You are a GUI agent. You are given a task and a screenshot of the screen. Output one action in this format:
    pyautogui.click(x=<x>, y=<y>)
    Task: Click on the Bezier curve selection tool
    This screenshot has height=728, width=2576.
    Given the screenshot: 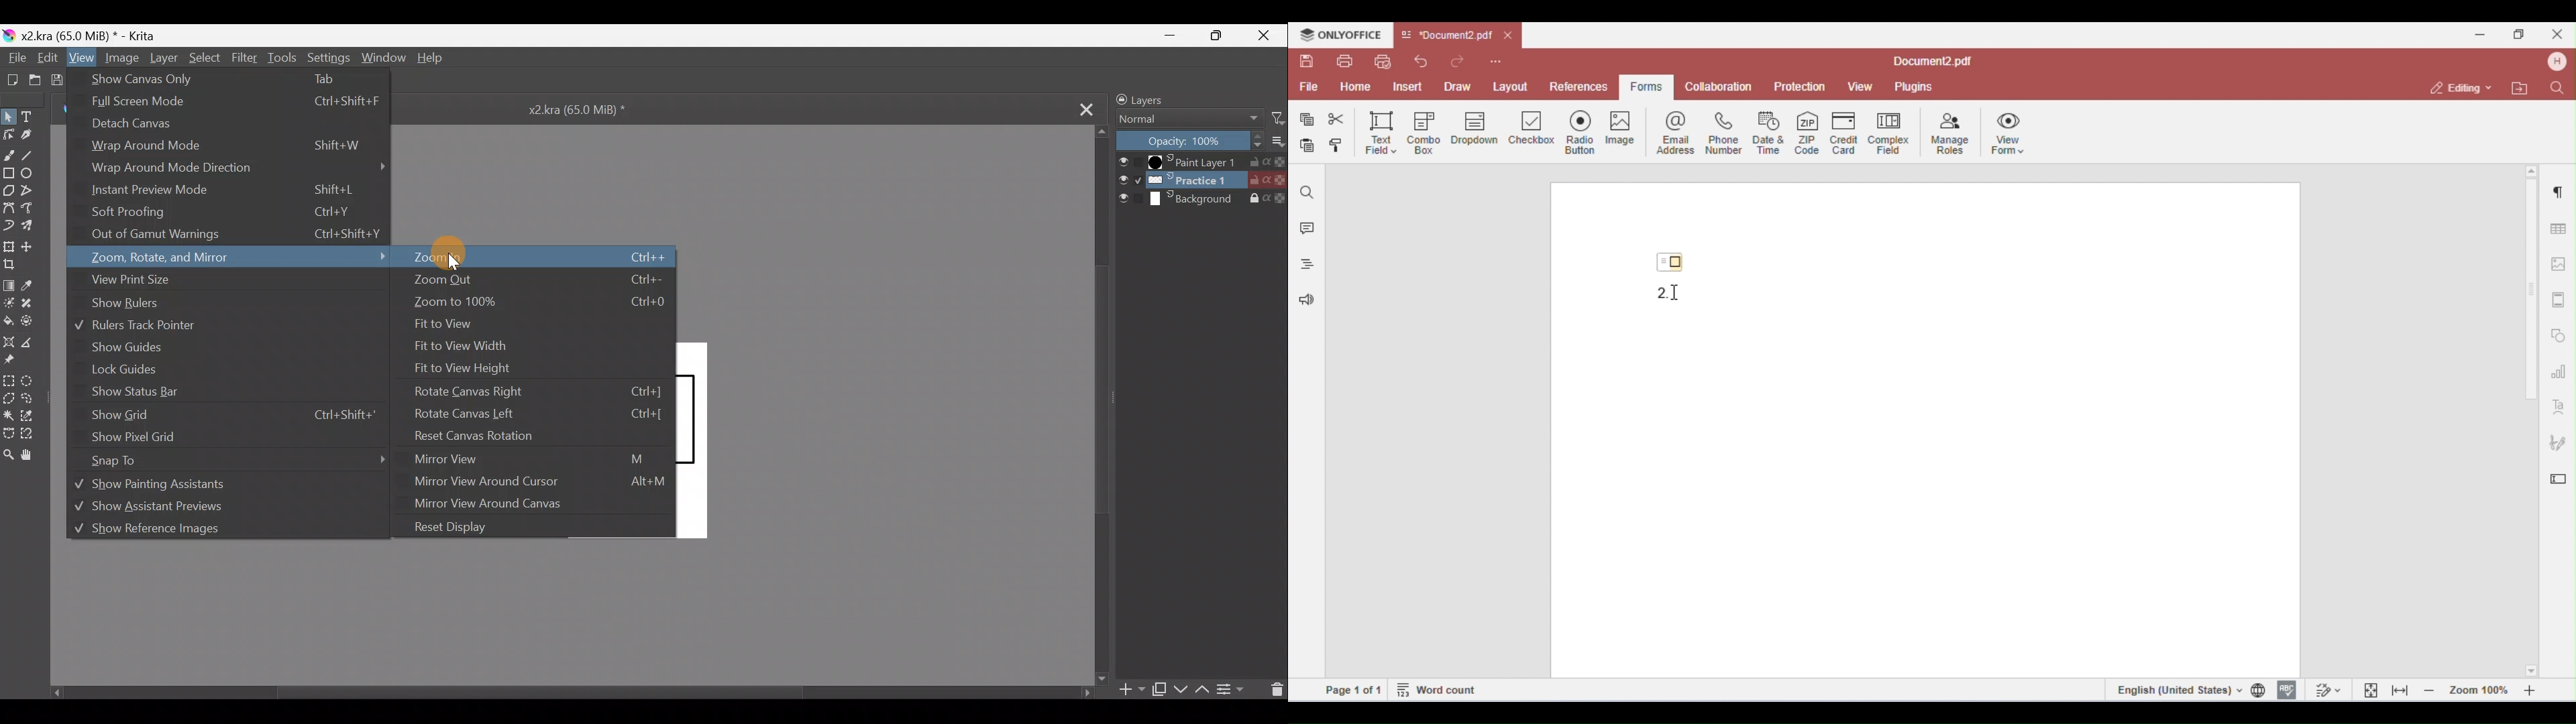 What is the action you would take?
    pyautogui.click(x=11, y=434)
    